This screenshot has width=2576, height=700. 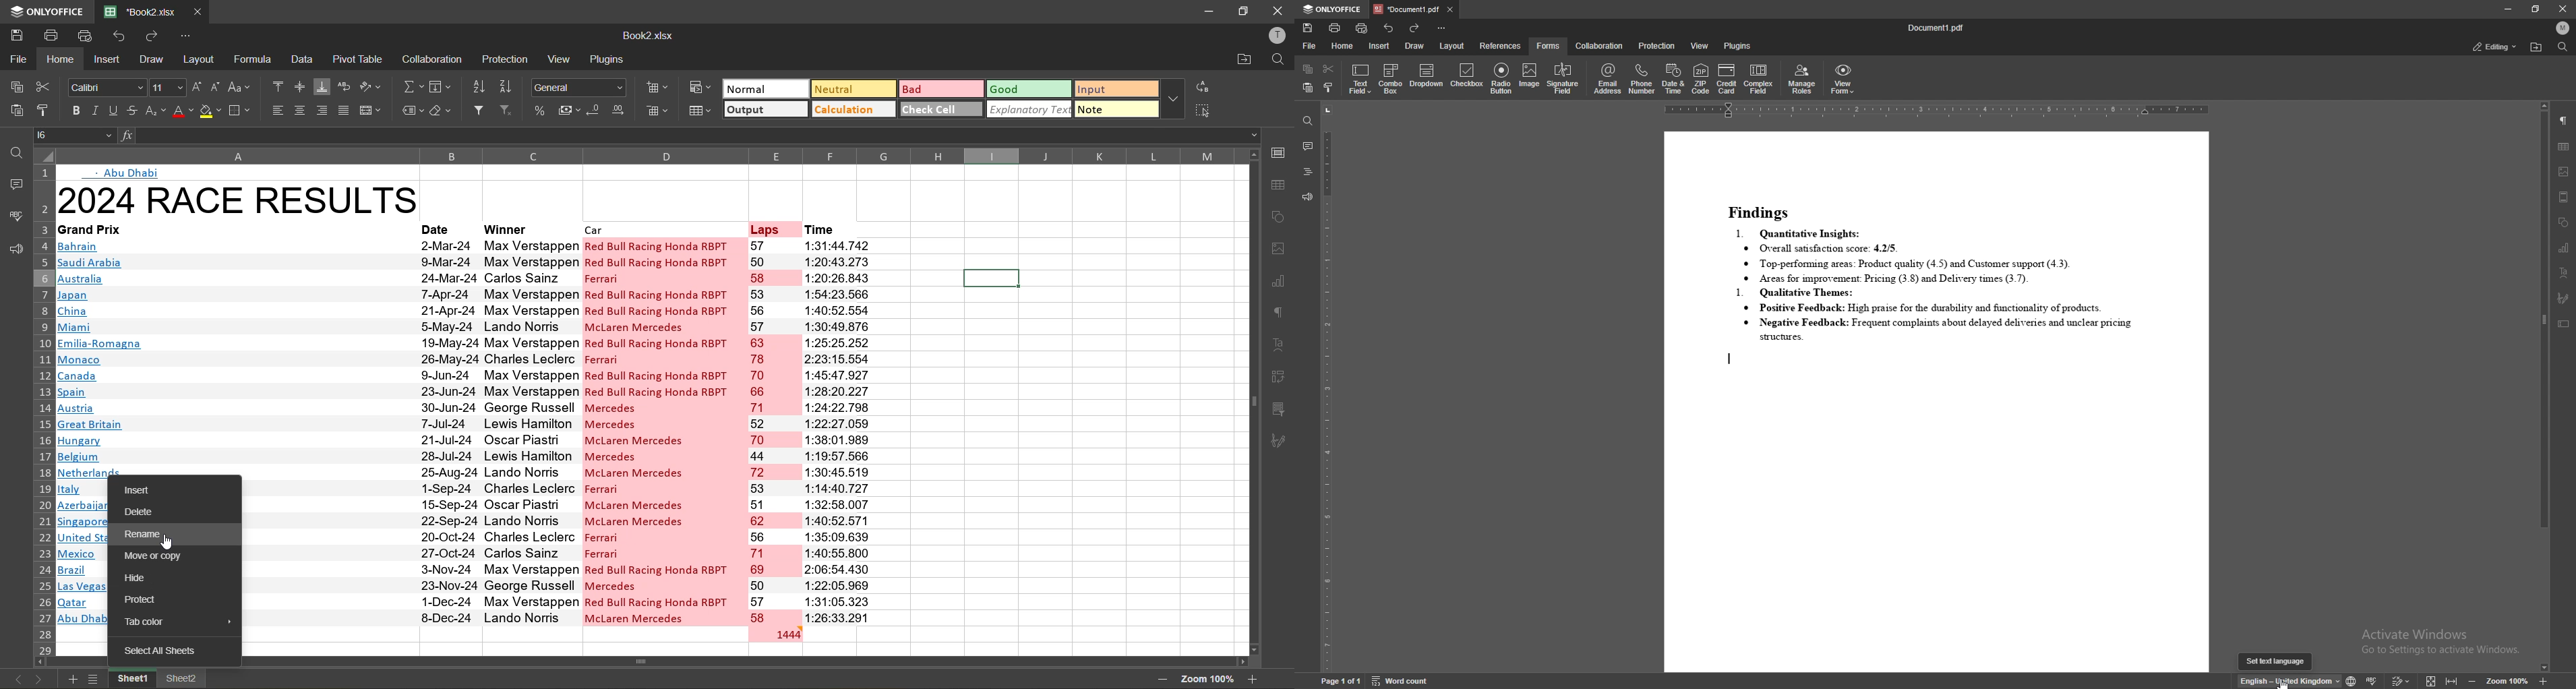 What do you see at coordinates (483, 88) in the screenshot?
I see `sort ascending ` at bounding box center [483, 88].